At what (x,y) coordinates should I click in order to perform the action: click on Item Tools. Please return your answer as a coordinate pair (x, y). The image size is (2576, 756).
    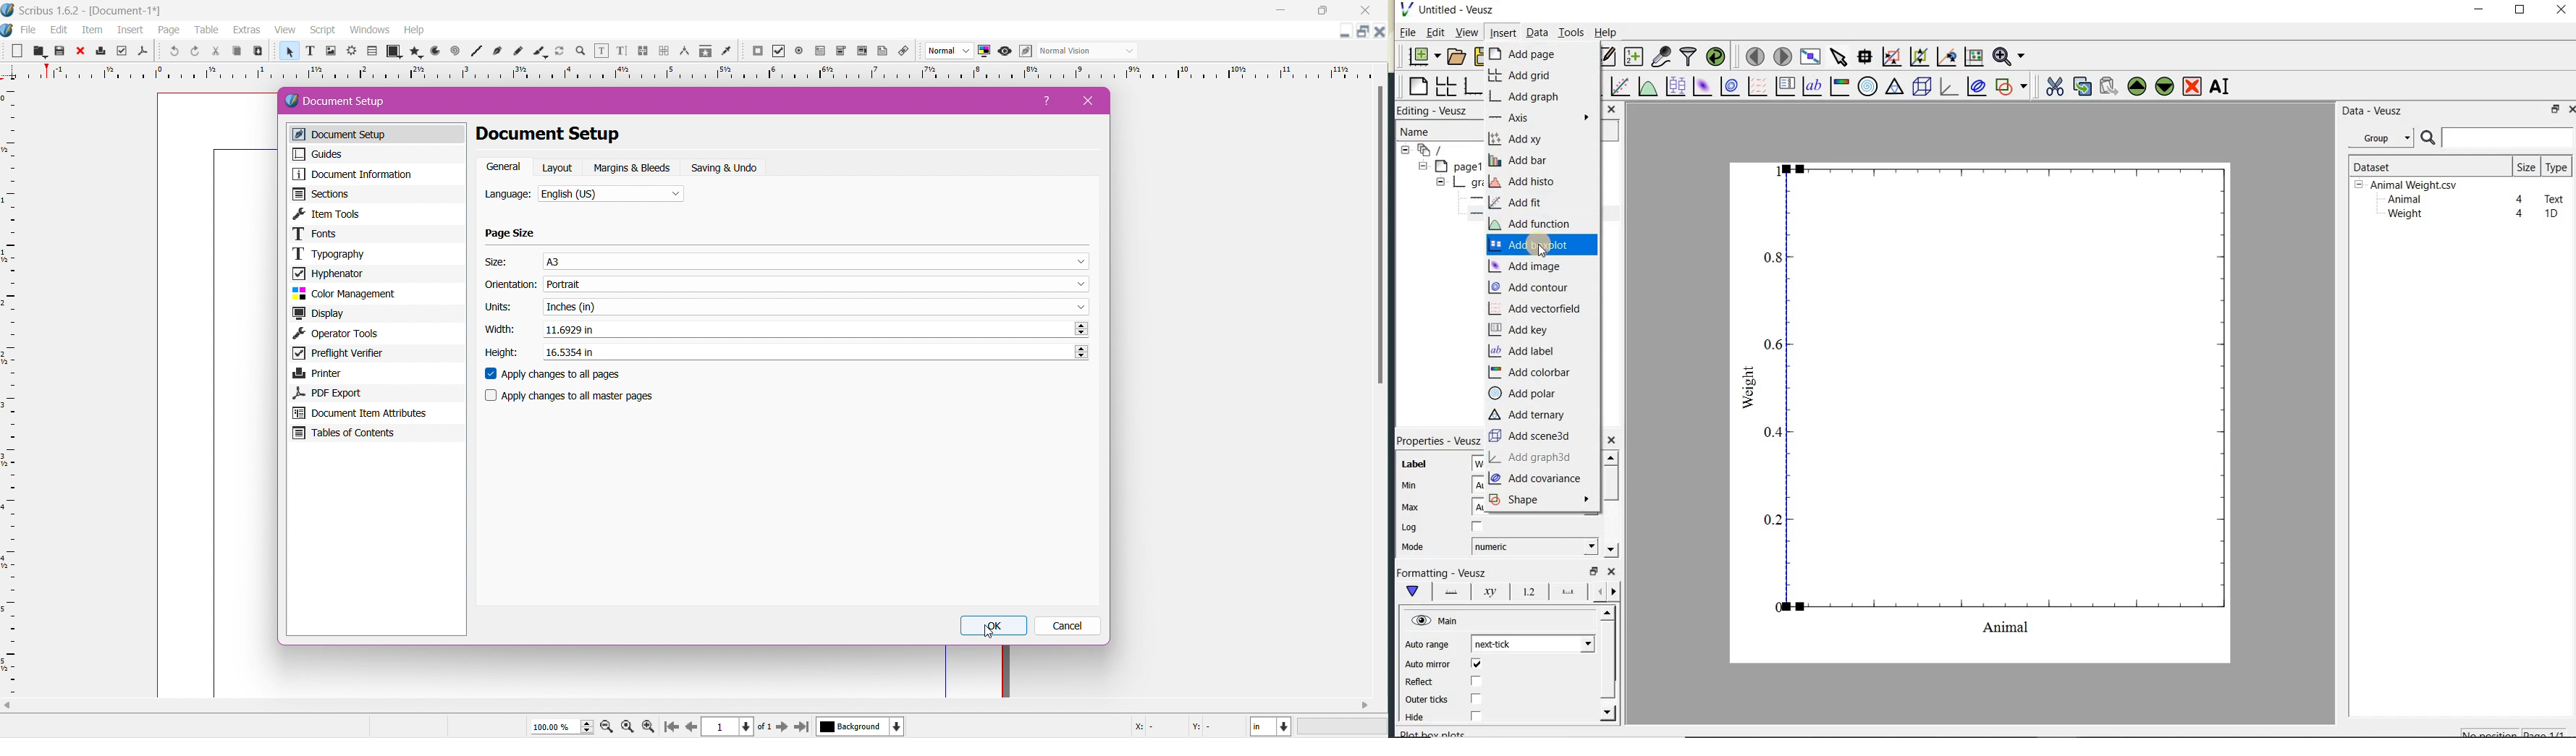
    Looking at the image, I should click on (378, 213).